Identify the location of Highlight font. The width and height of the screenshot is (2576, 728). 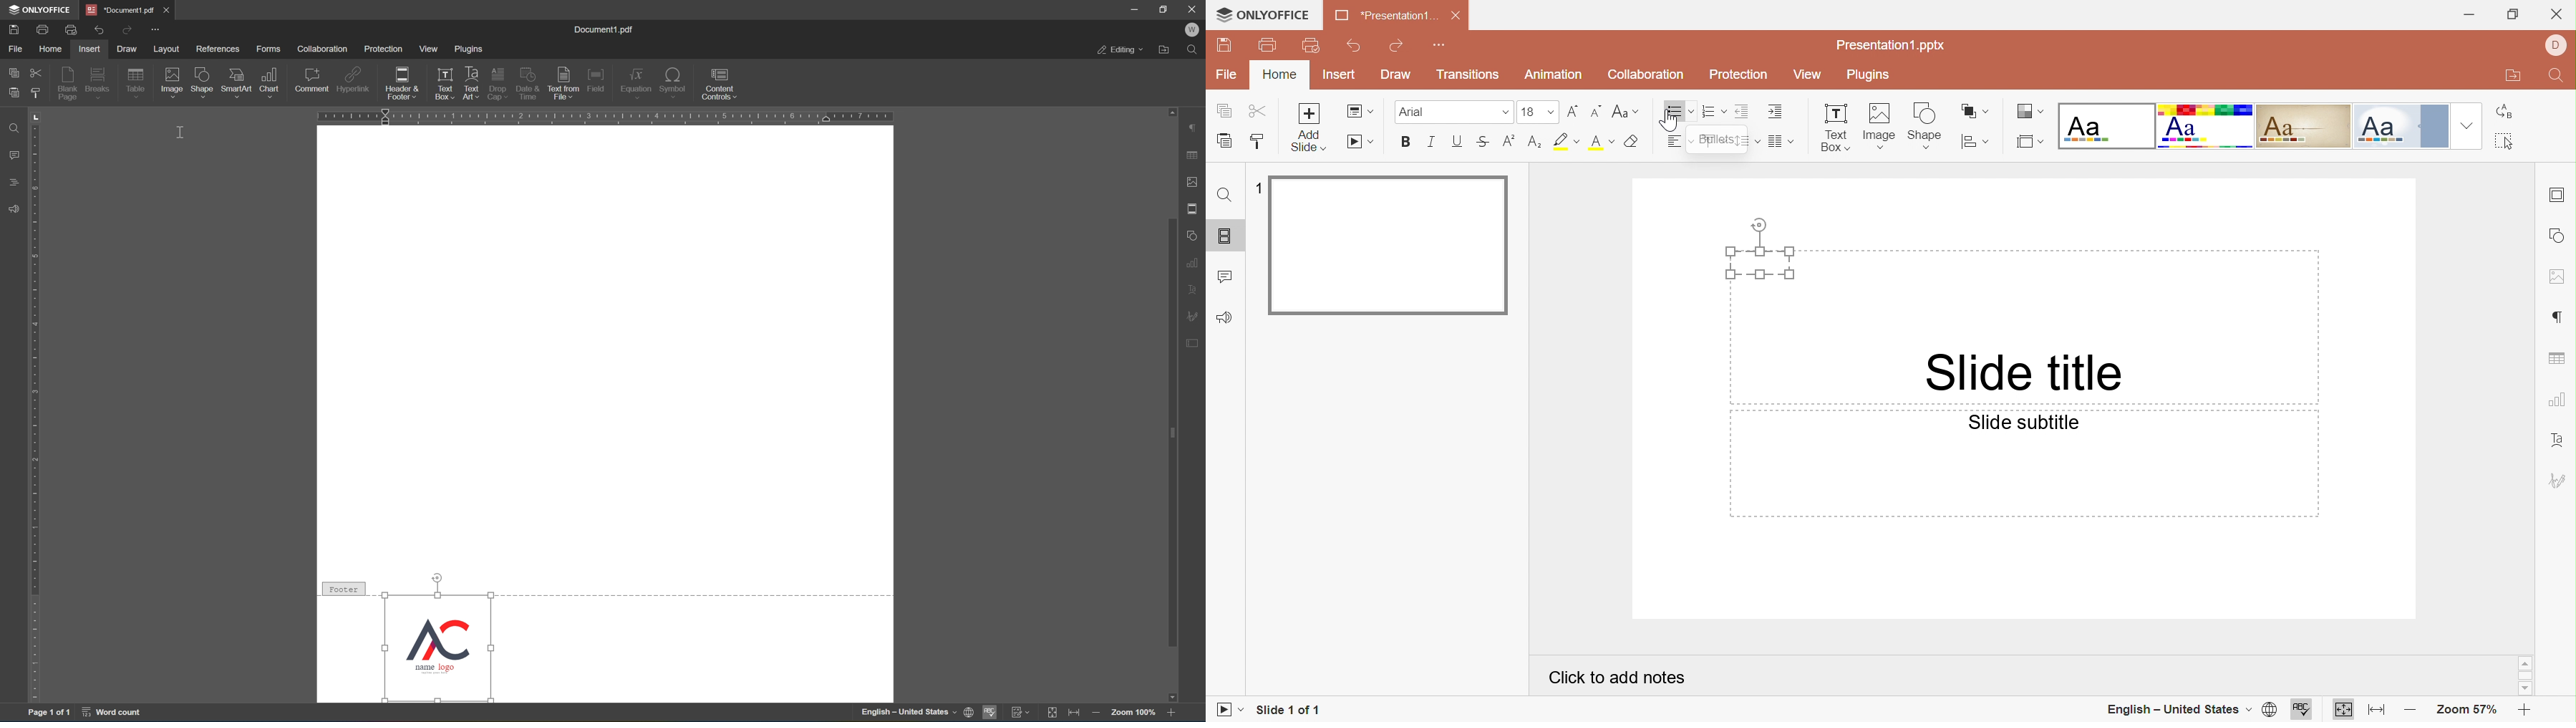
(1567, 142).